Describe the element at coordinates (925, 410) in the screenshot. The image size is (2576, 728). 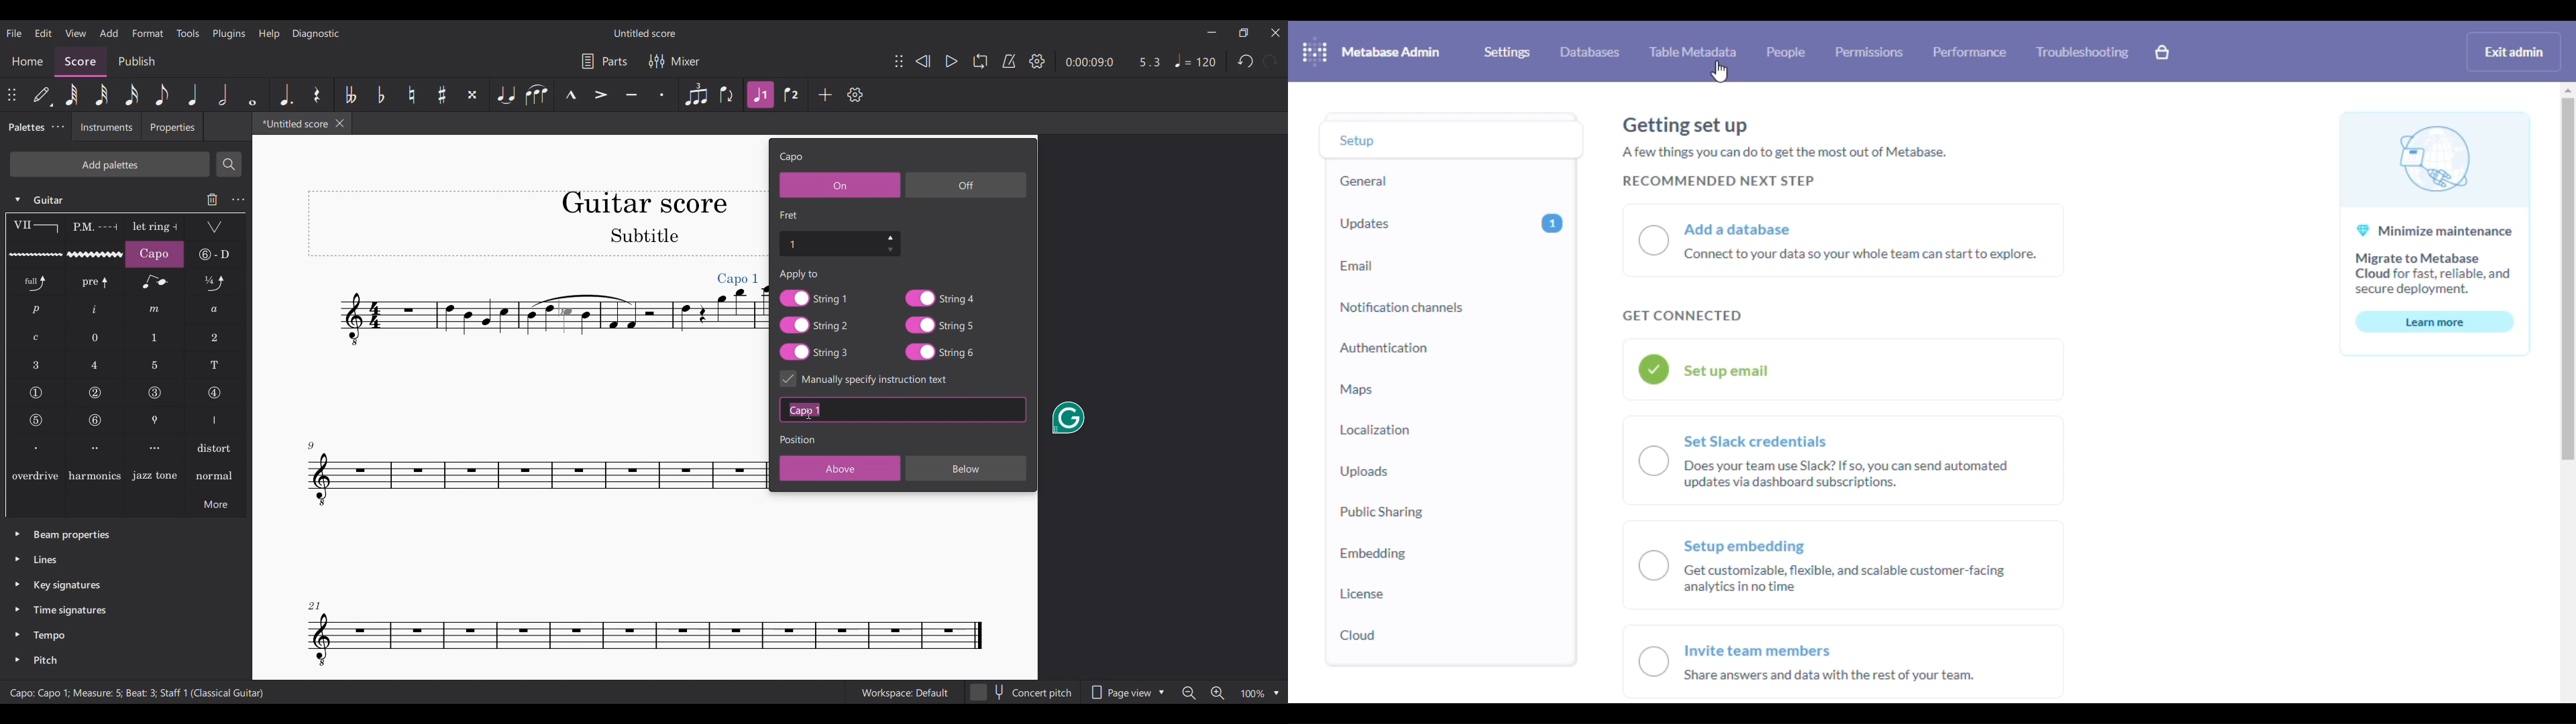
I see `Text box` at that location.